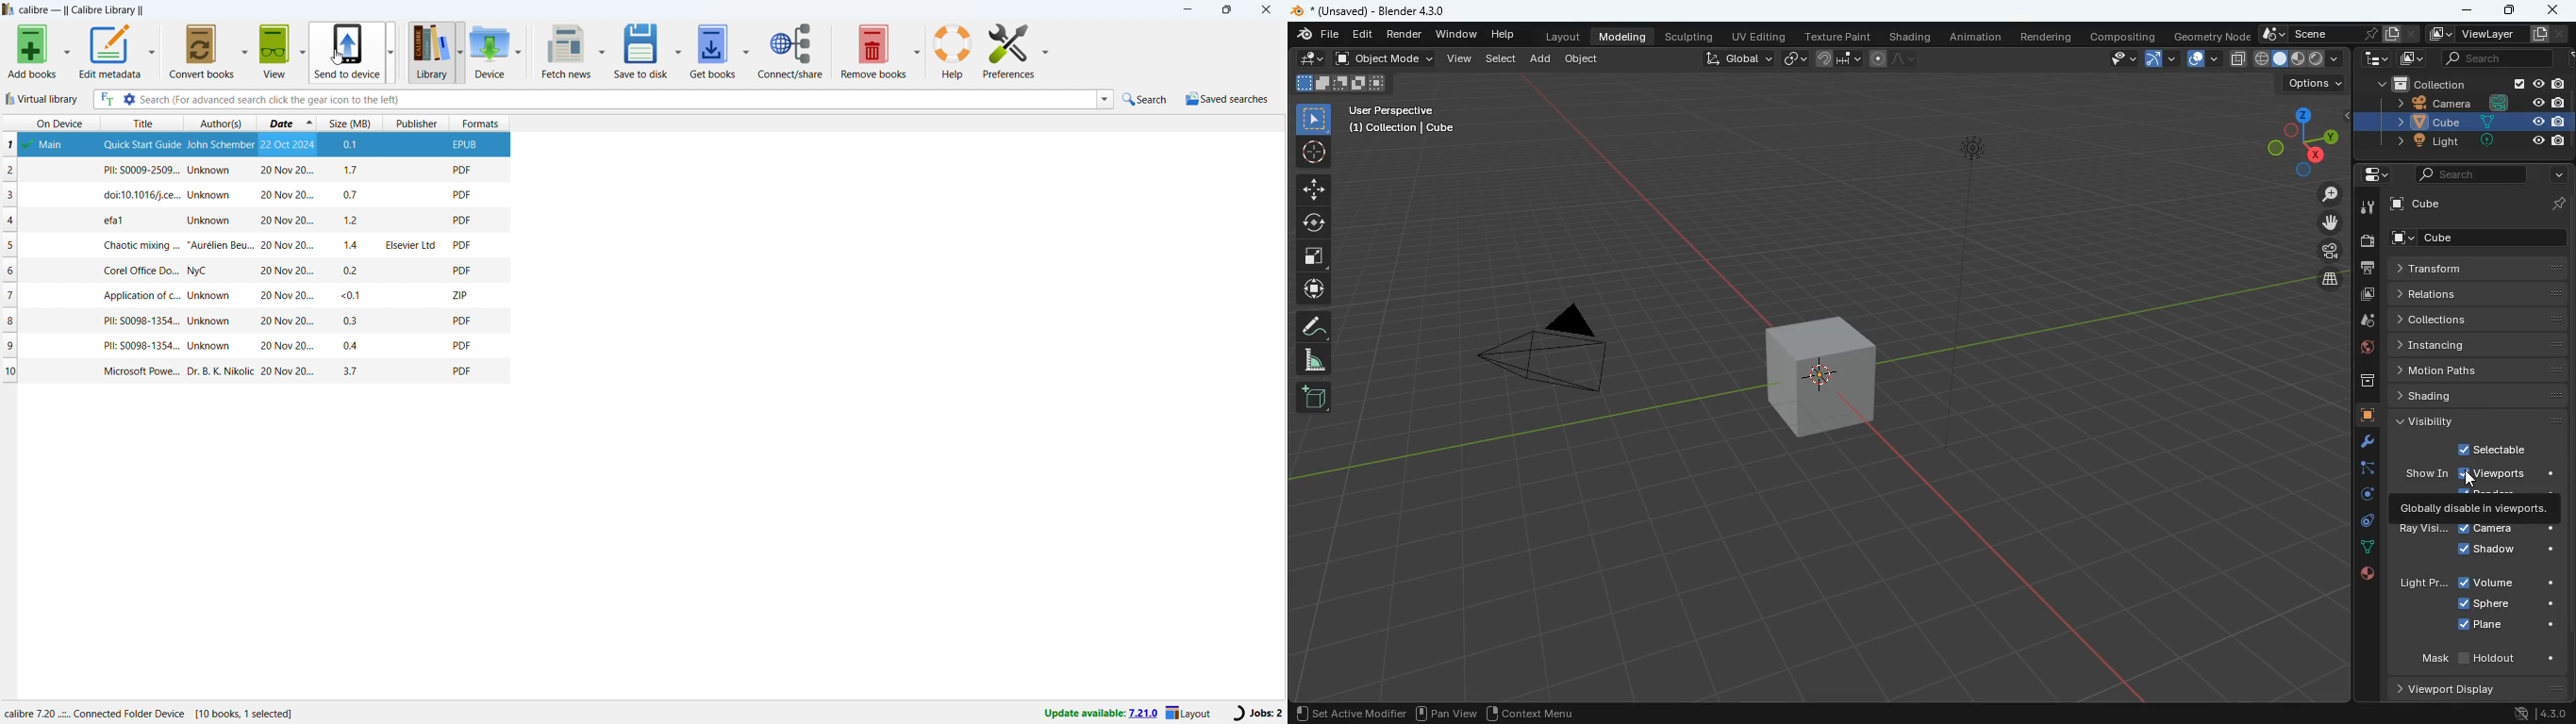  What do you see at coordinates (2119, 59) in the screenshot?
I see `view` at bounding box center [2119, 59].